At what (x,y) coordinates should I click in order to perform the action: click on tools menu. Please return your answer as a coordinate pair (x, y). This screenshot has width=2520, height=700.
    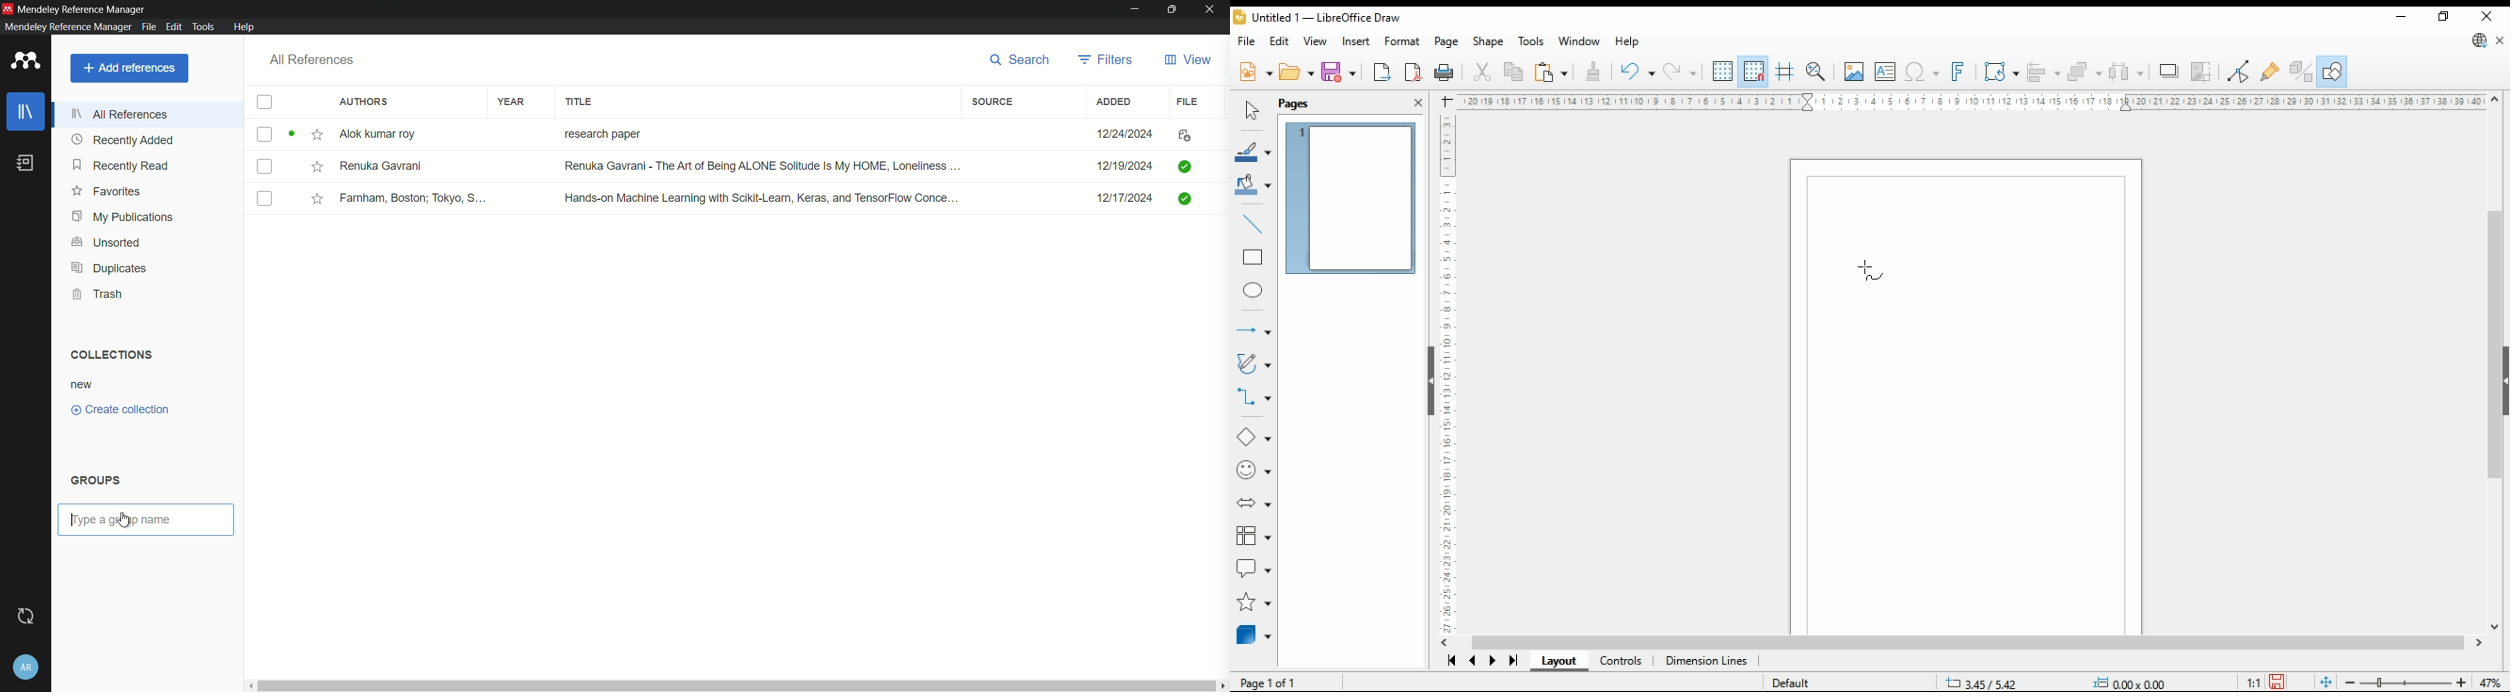
    Looking at the image, I should click on (203, 26).